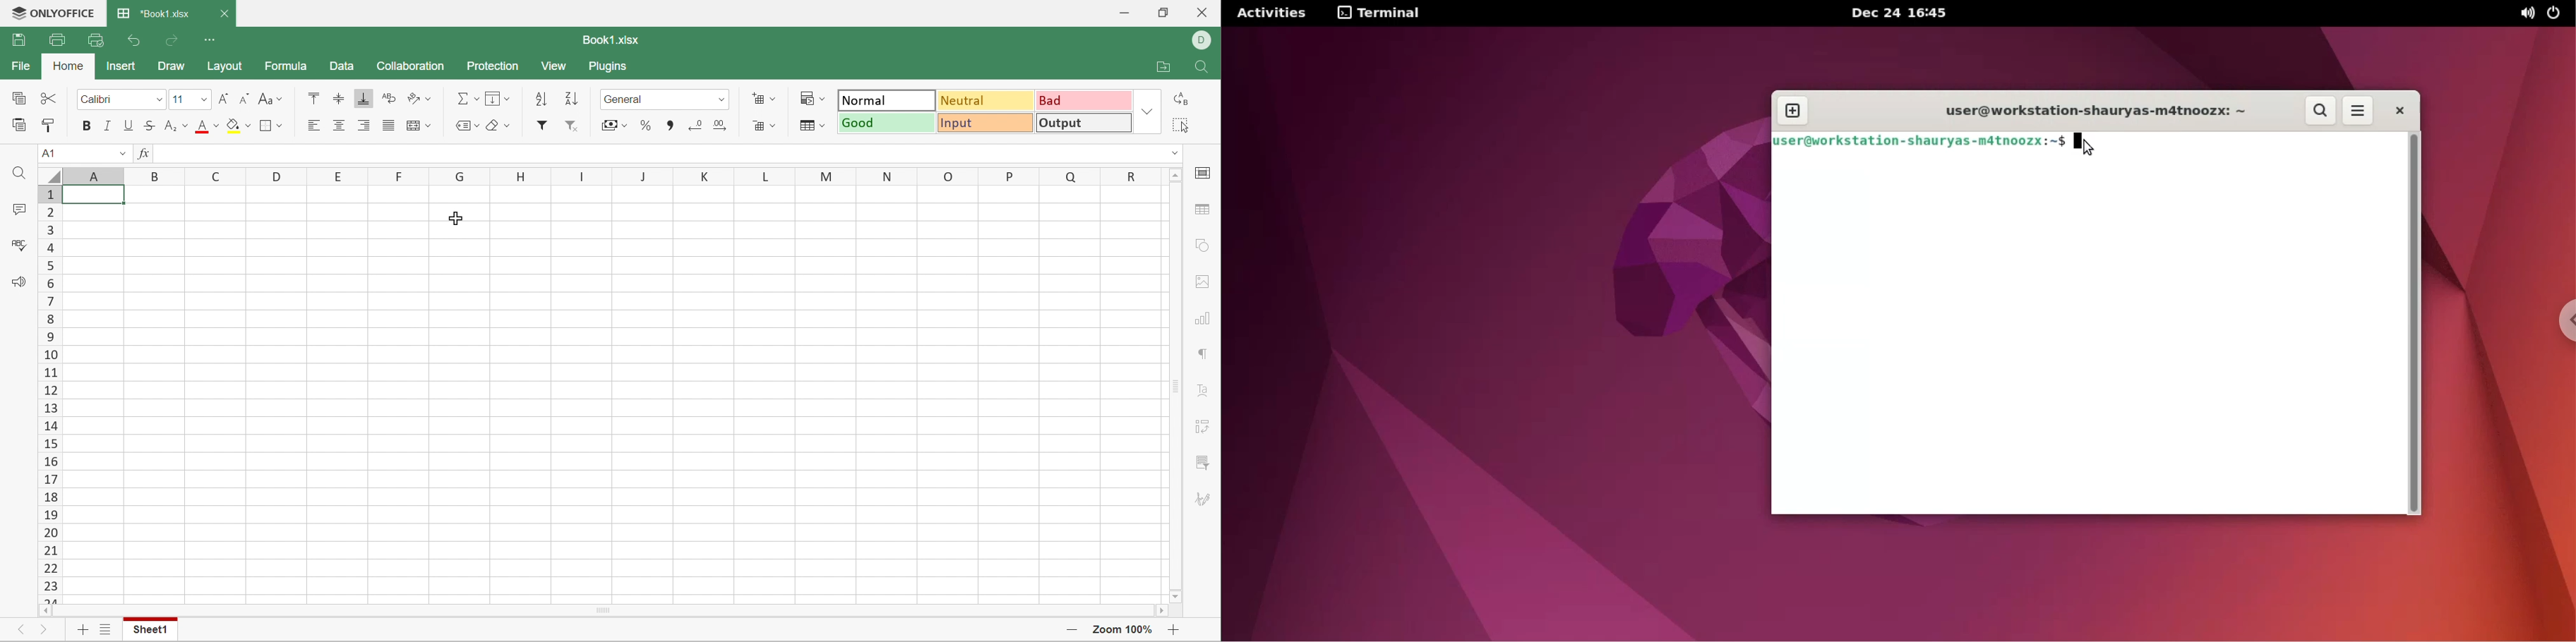  What do you see at coordinates (1176, 153) in the screenshot?
I see `Drop down` at bounding box center [1176, 153].